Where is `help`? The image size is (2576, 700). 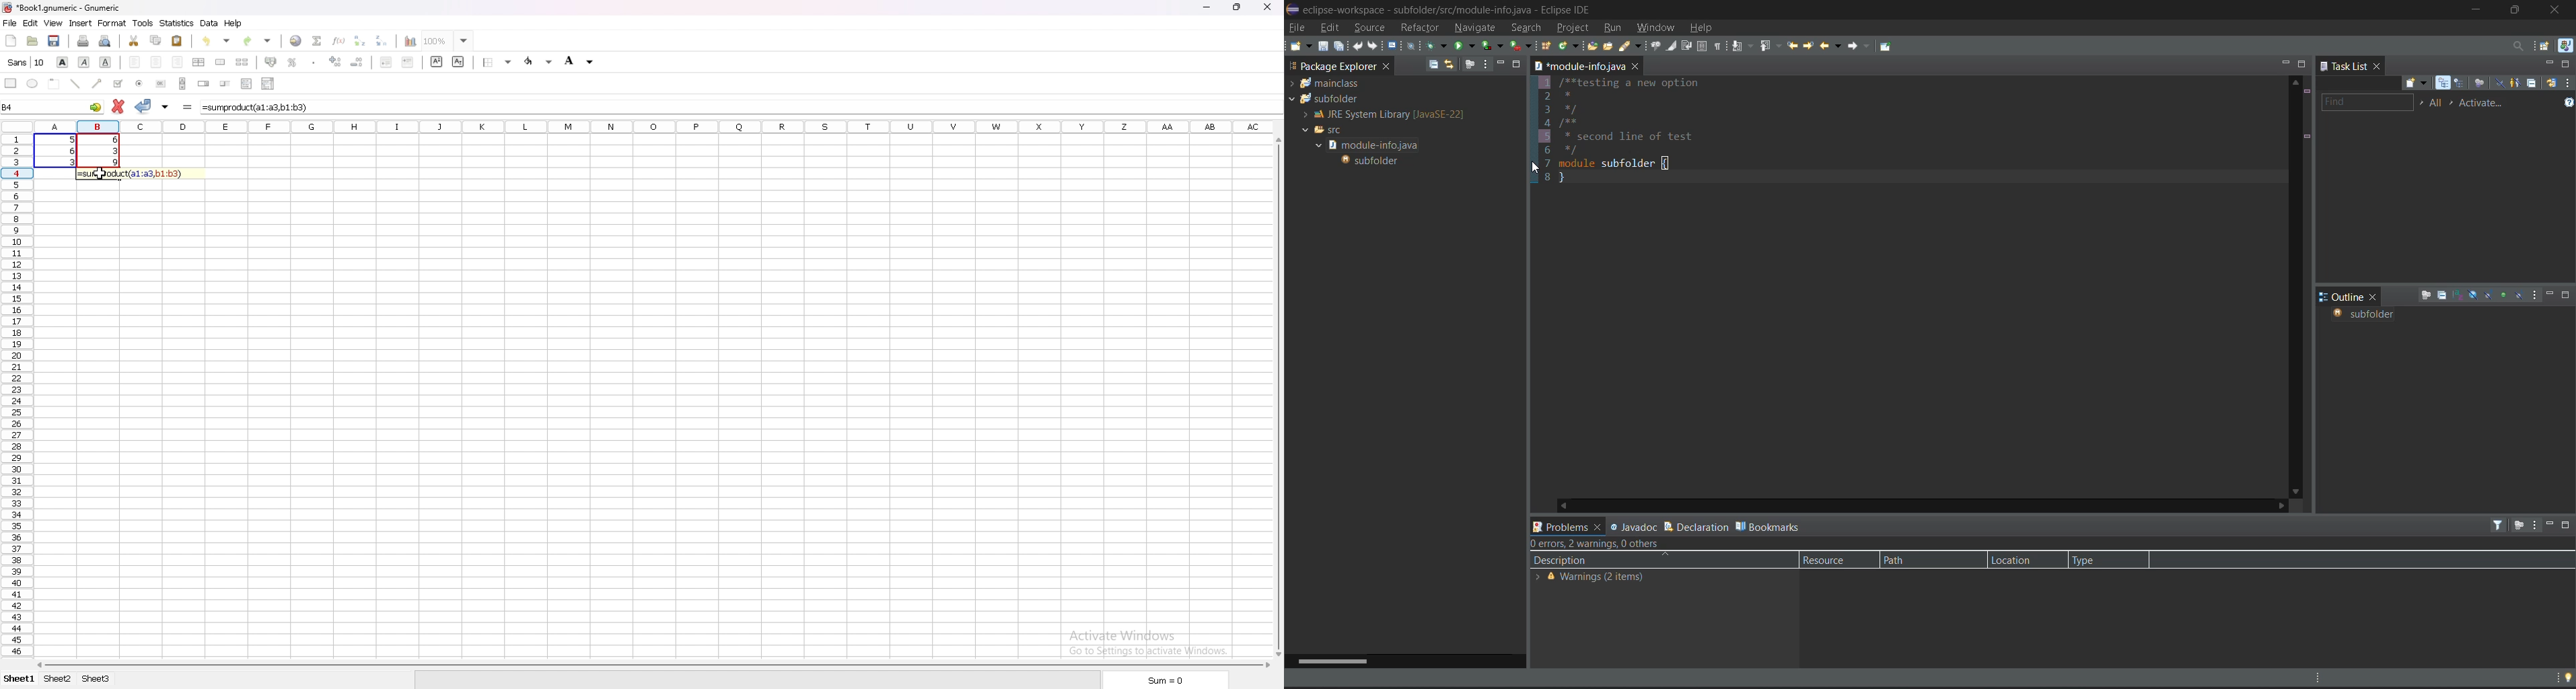 help is located at coordinates (233, 23).